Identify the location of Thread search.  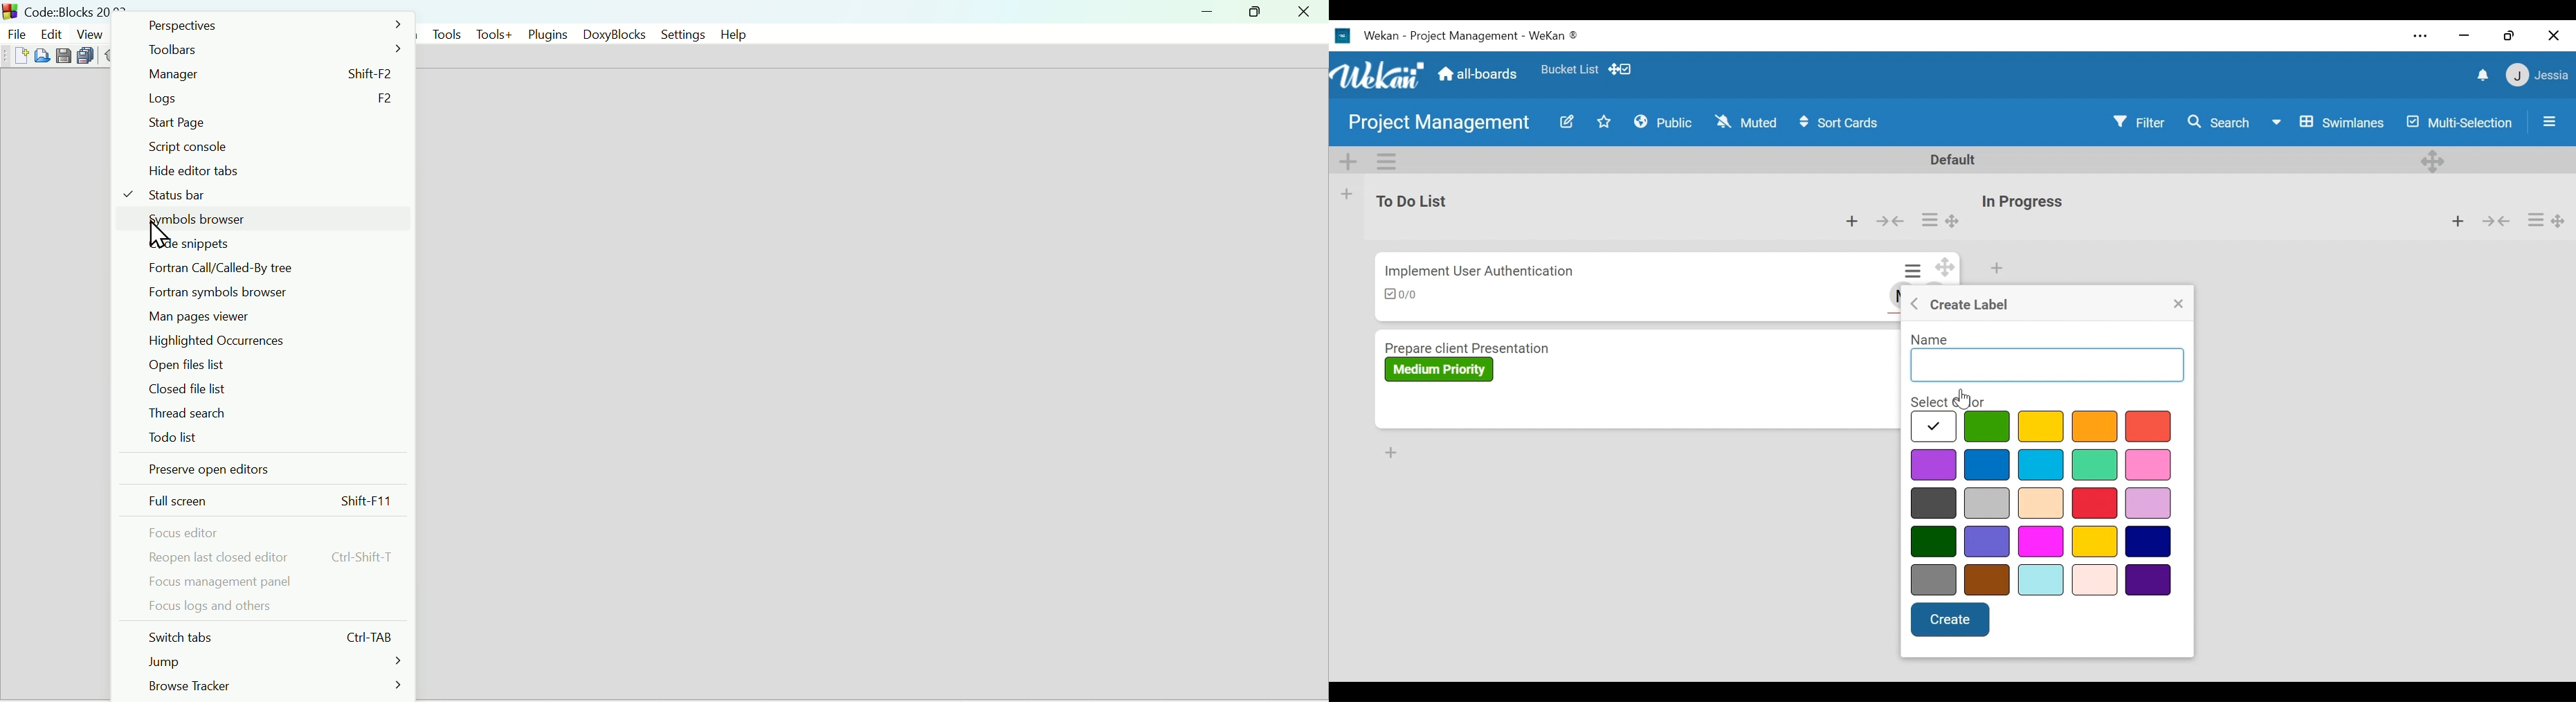
(266, 412).